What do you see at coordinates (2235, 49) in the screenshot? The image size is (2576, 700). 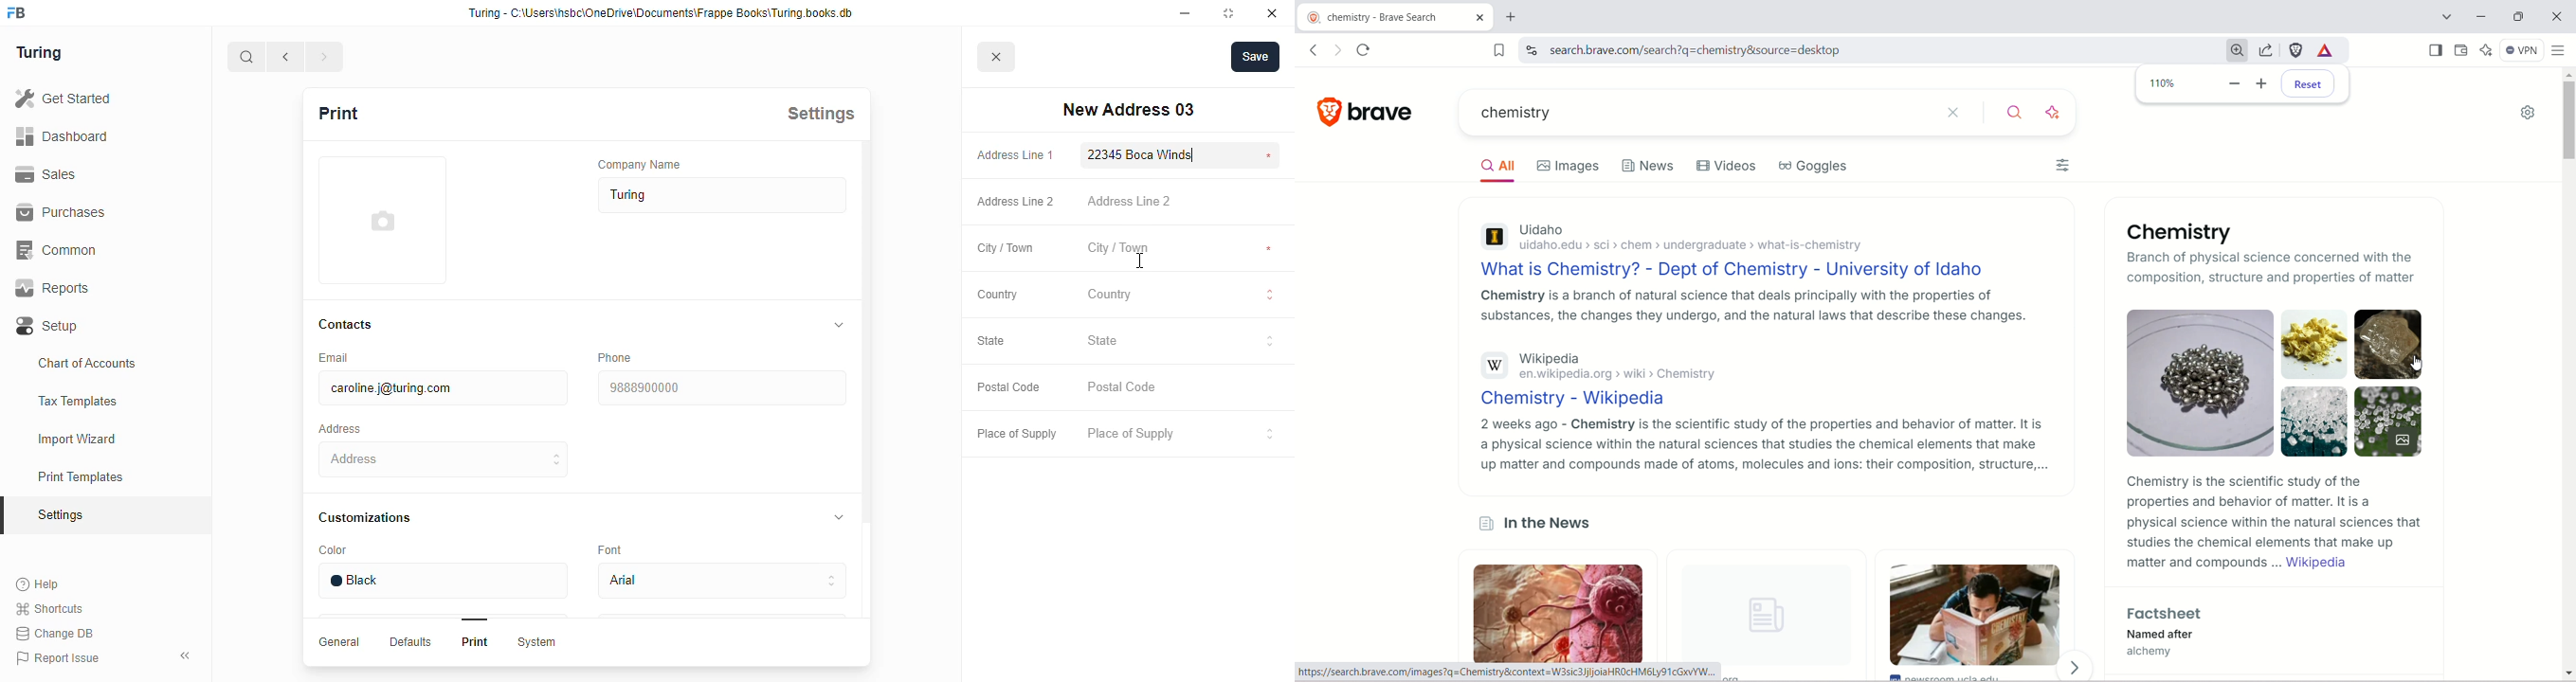 I see `Zoom ` at bounding box center [2235, 49].